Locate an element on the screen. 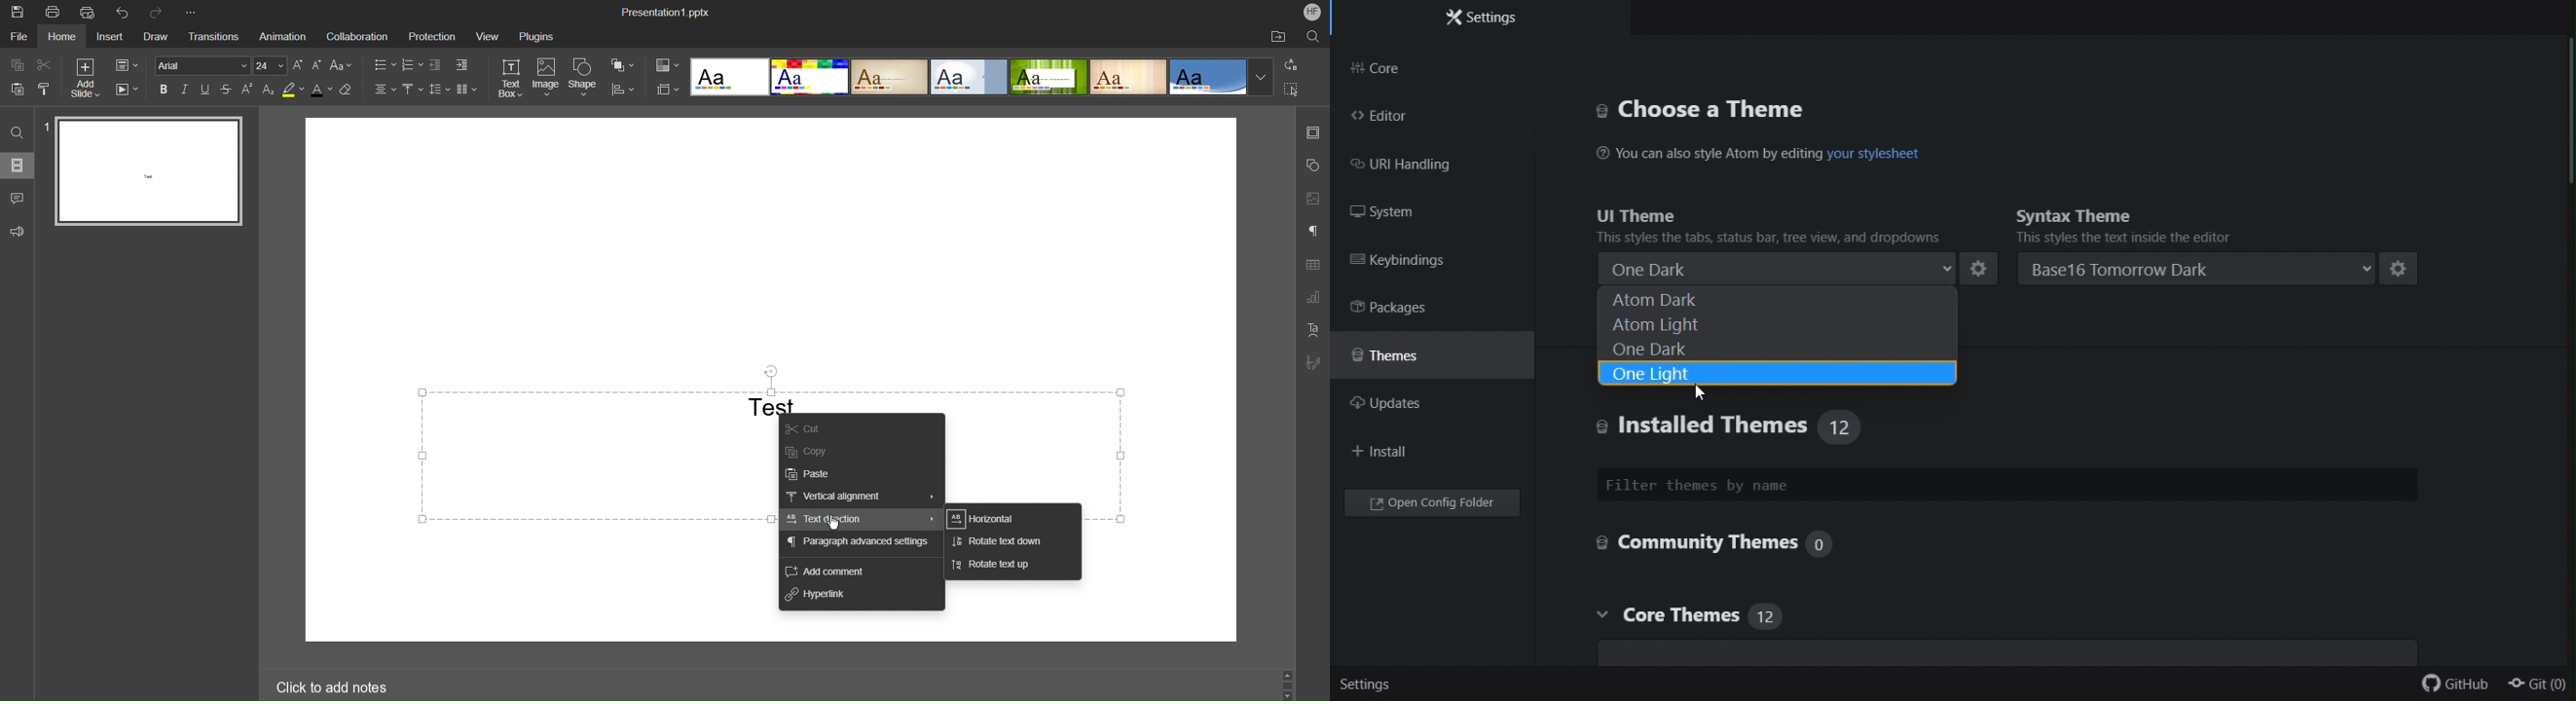  More is located at coordinates (195, 12).